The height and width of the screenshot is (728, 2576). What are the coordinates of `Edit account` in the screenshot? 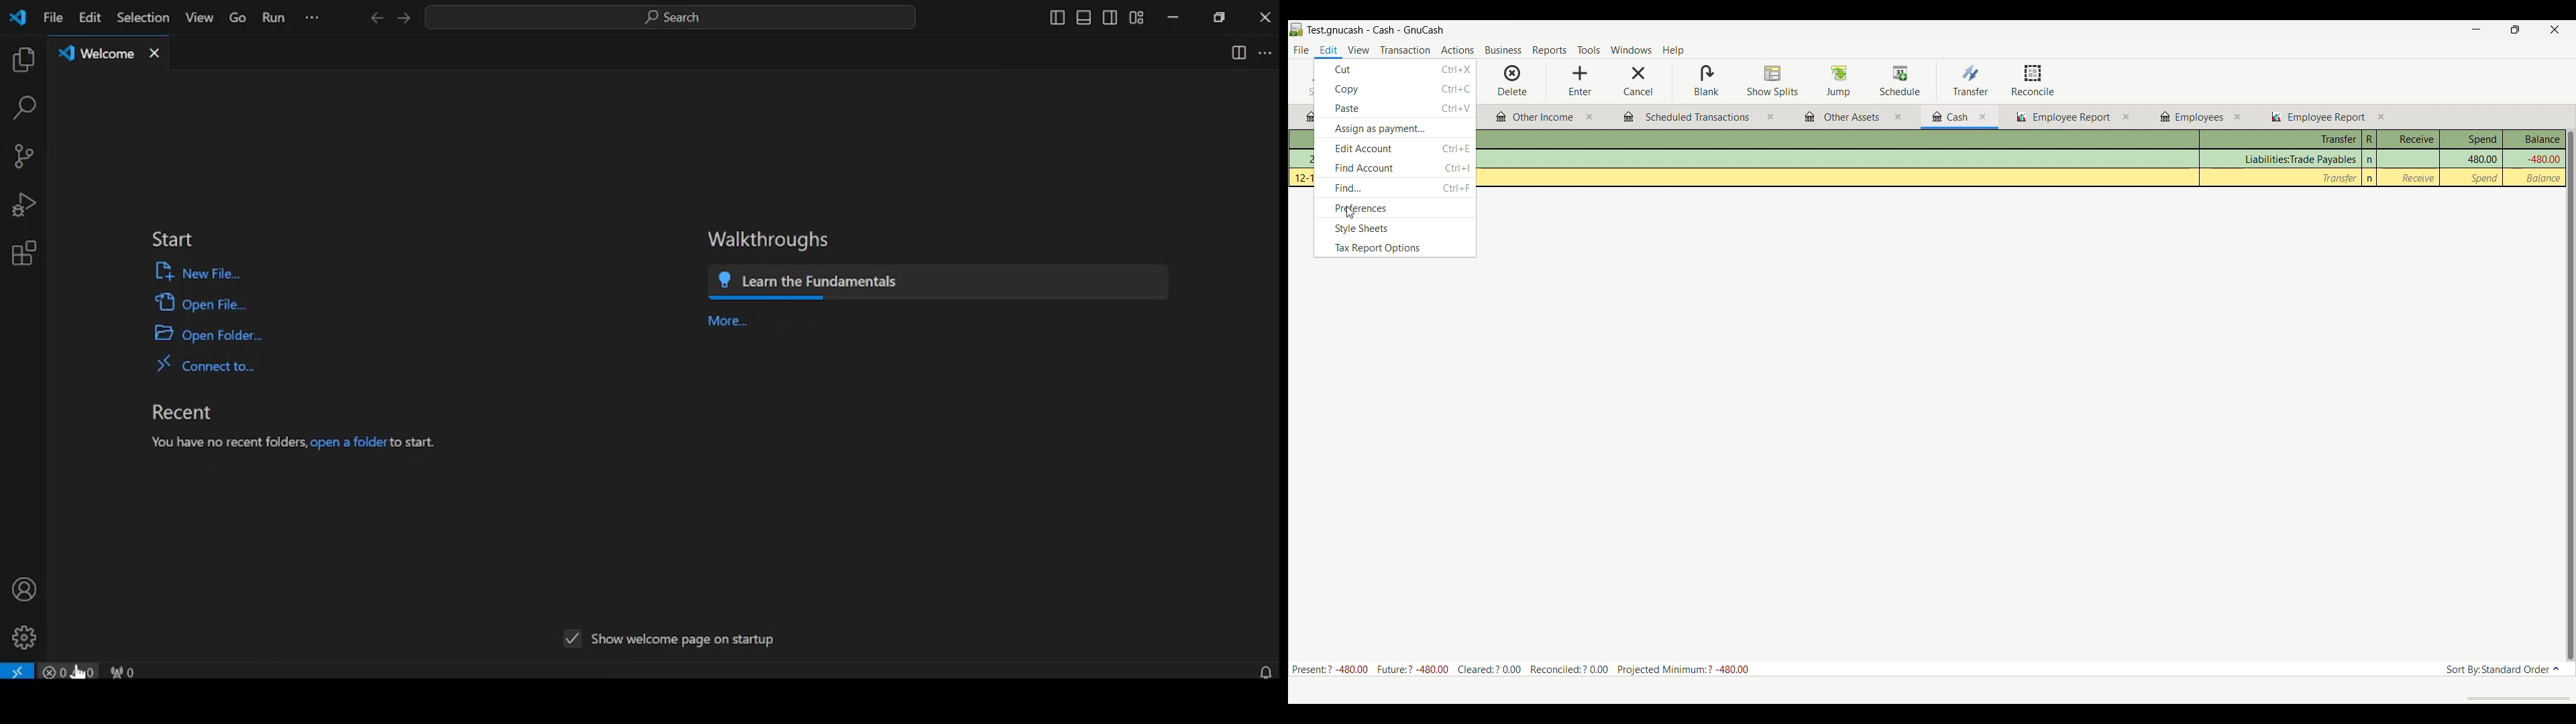 It's located at (1395, 148).